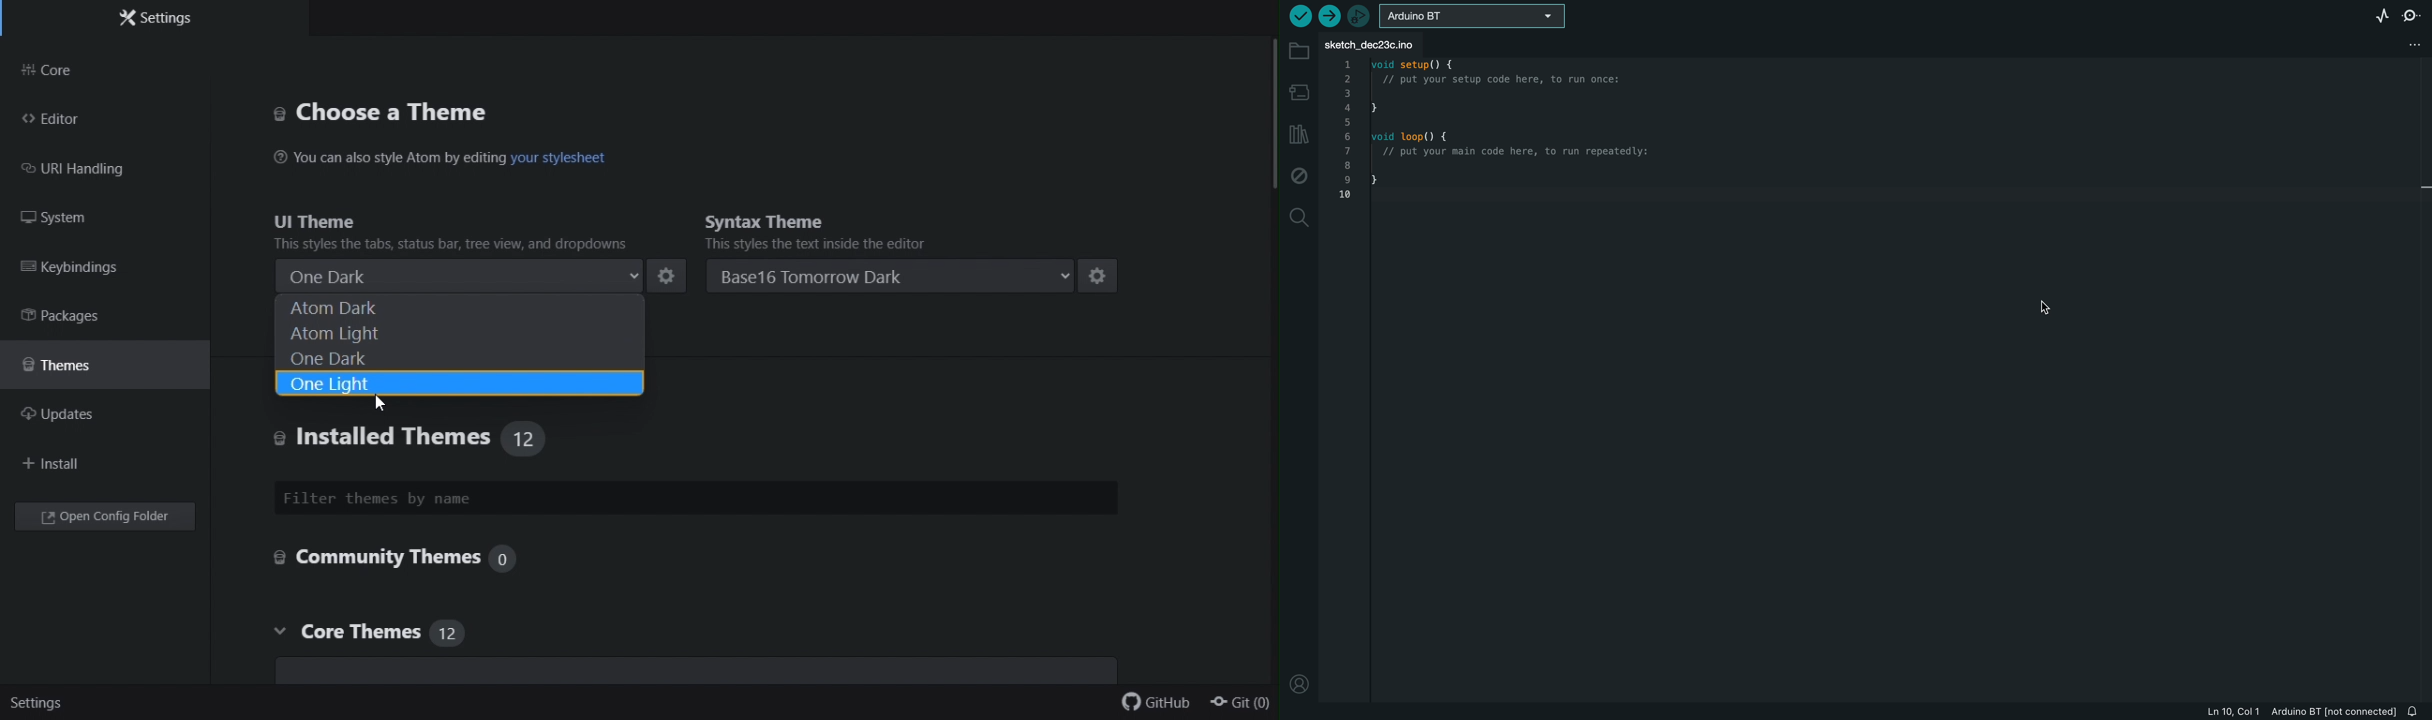 This screenshot has width=2436, height=728. I want to click on URL handling, so click(94, 171).